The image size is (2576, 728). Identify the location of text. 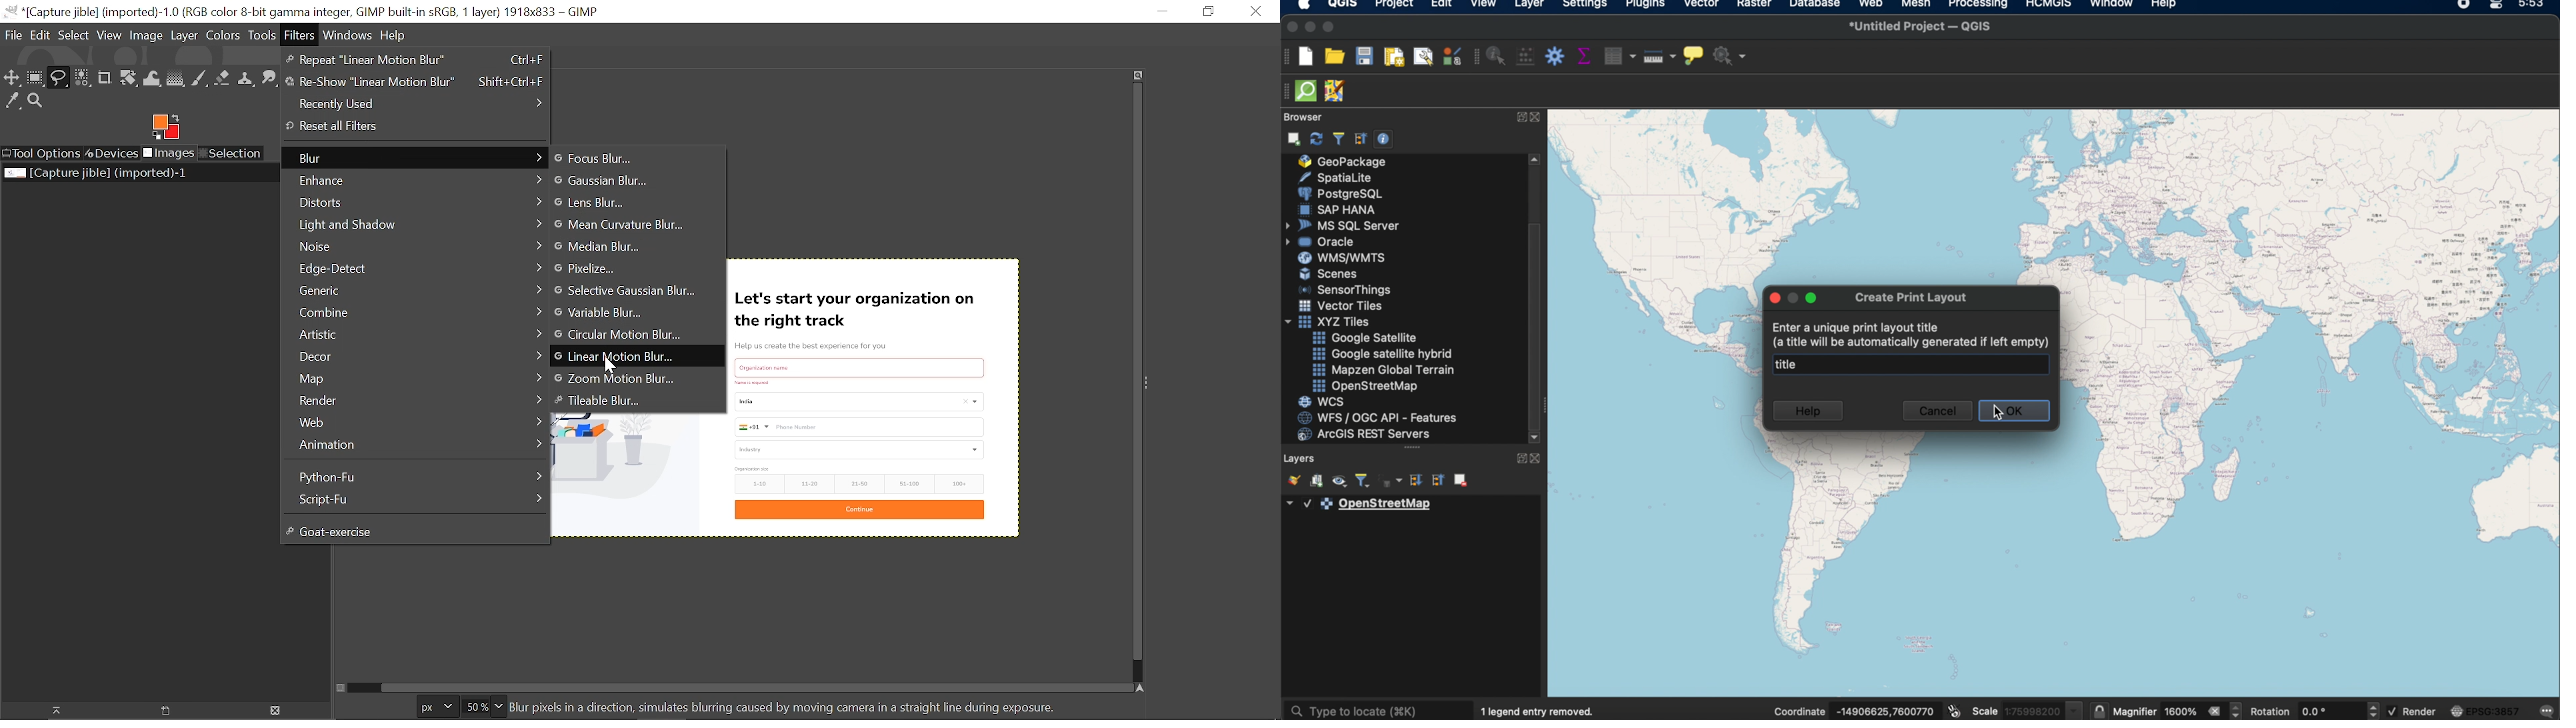
(792, 707).